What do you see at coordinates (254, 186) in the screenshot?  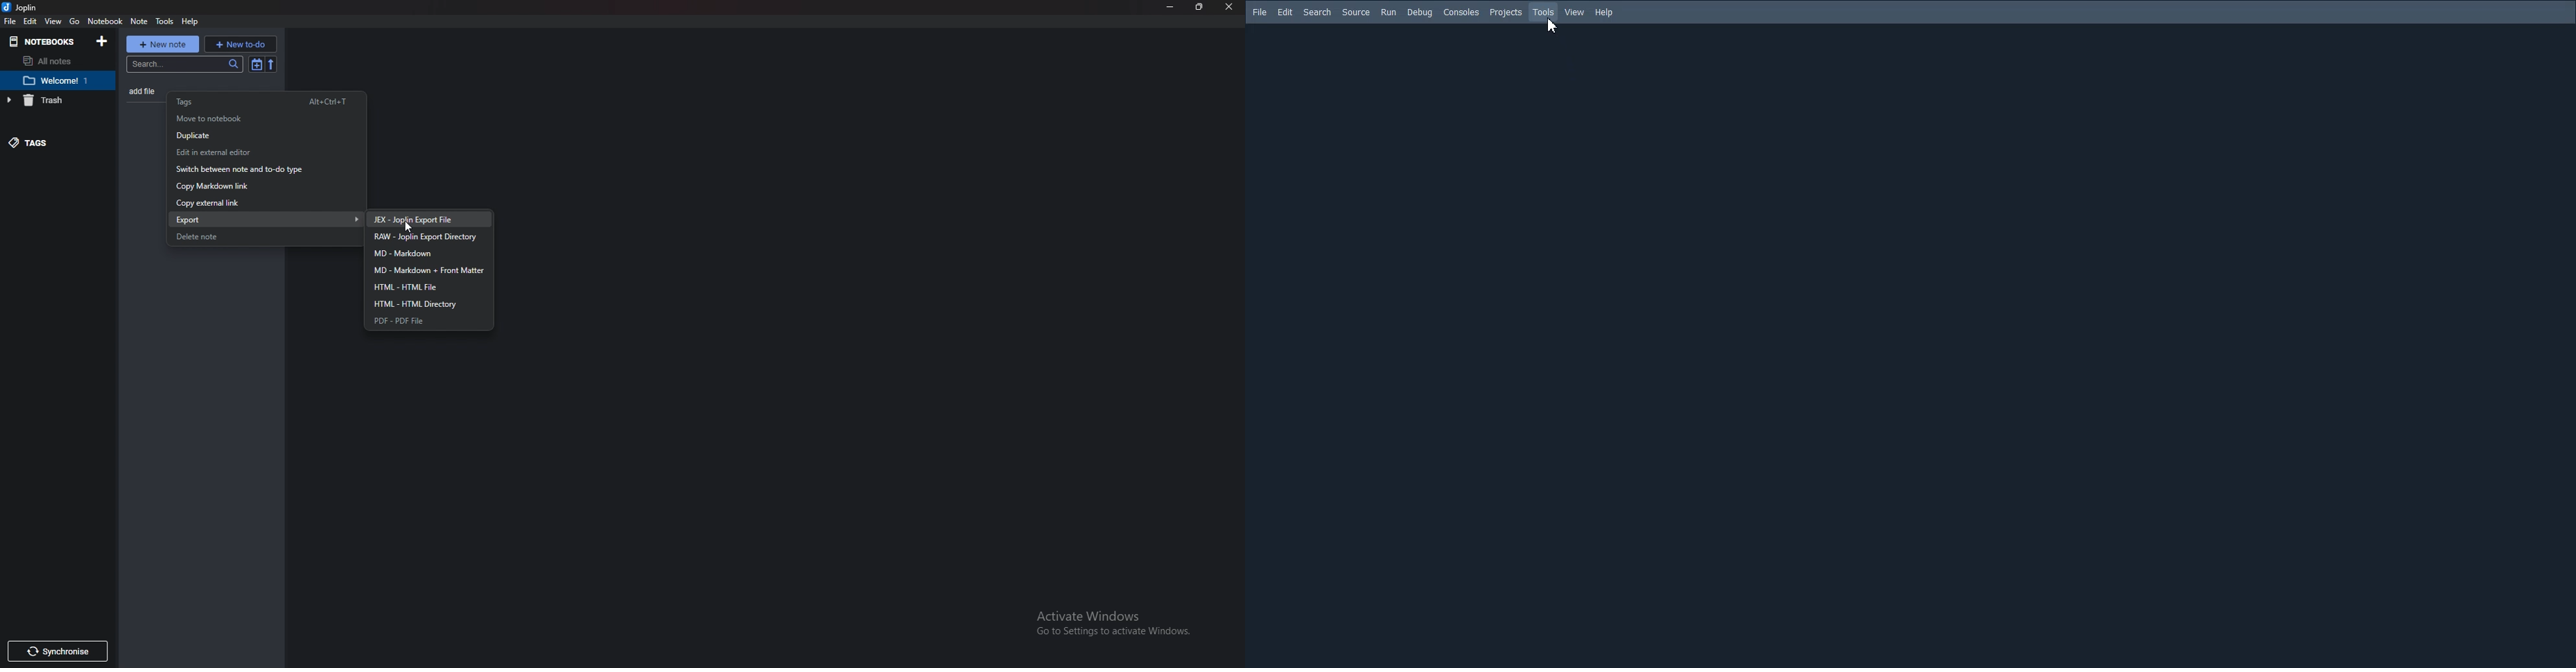 I see `Copy Markdown link` at bounding box center [254, 186].